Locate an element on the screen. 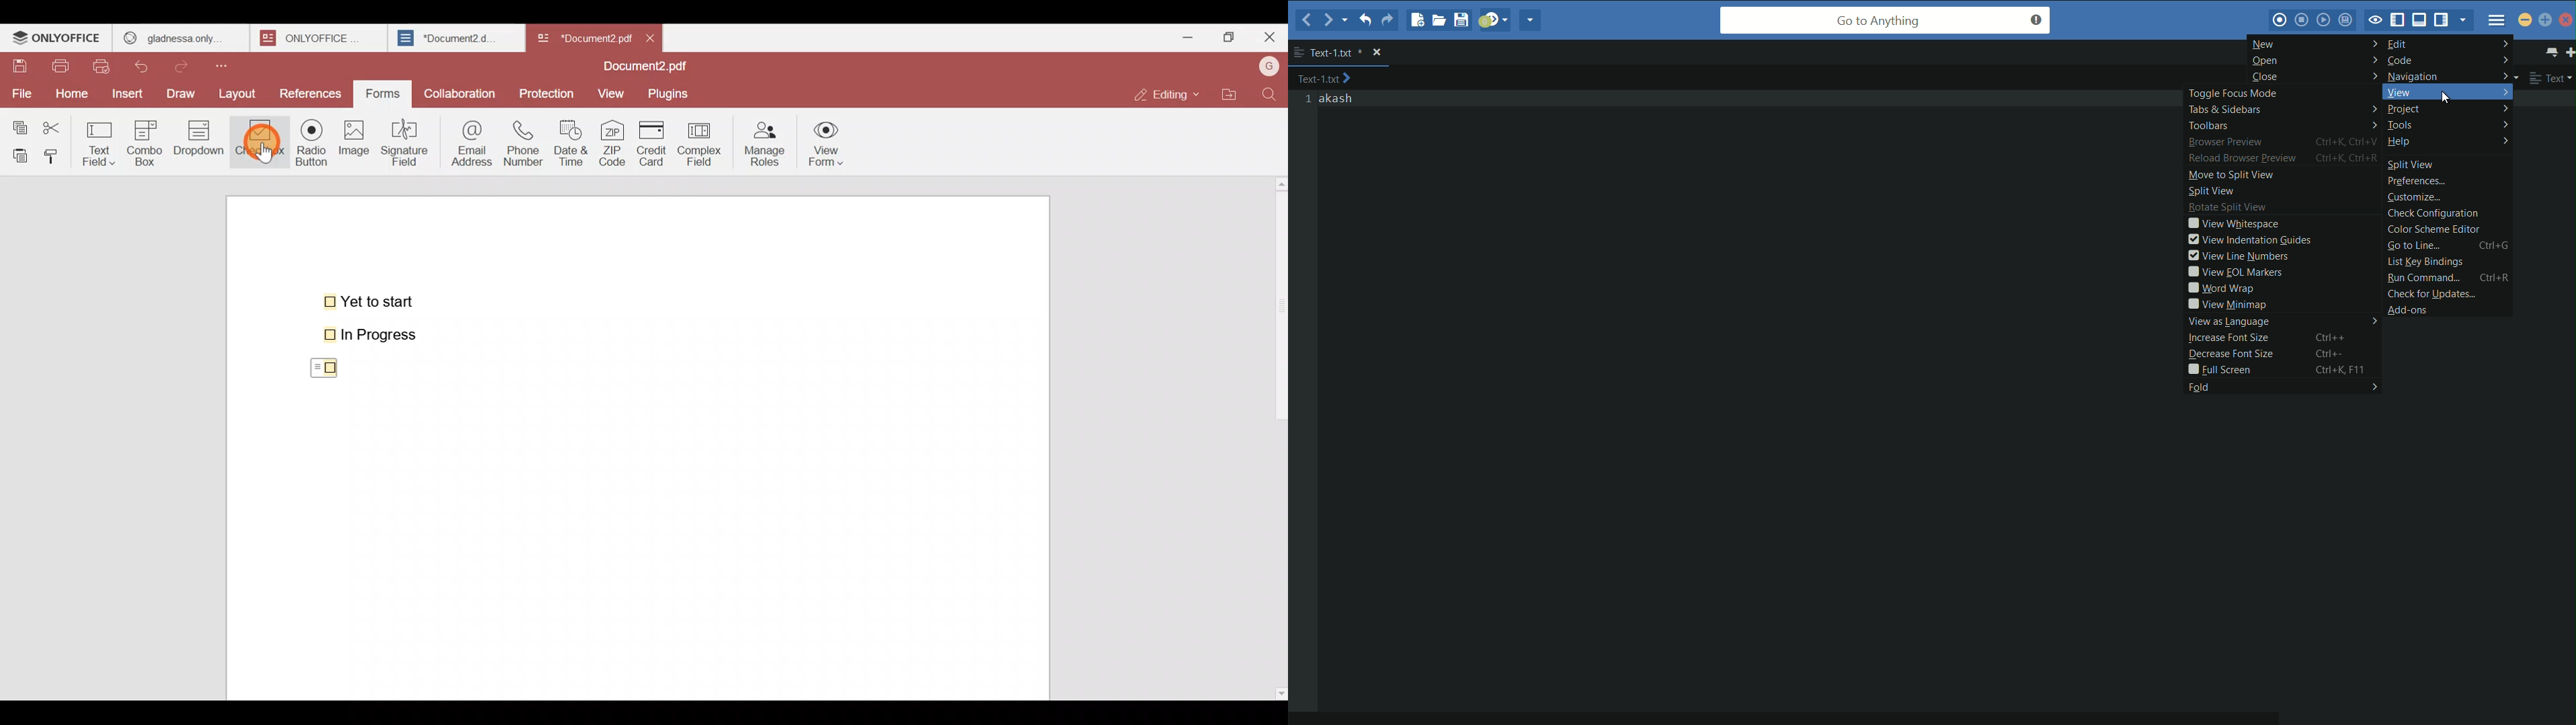 Image resolution: width=2576 pixels, height=728 pixels. Document name is located at coordinates (583, 35).